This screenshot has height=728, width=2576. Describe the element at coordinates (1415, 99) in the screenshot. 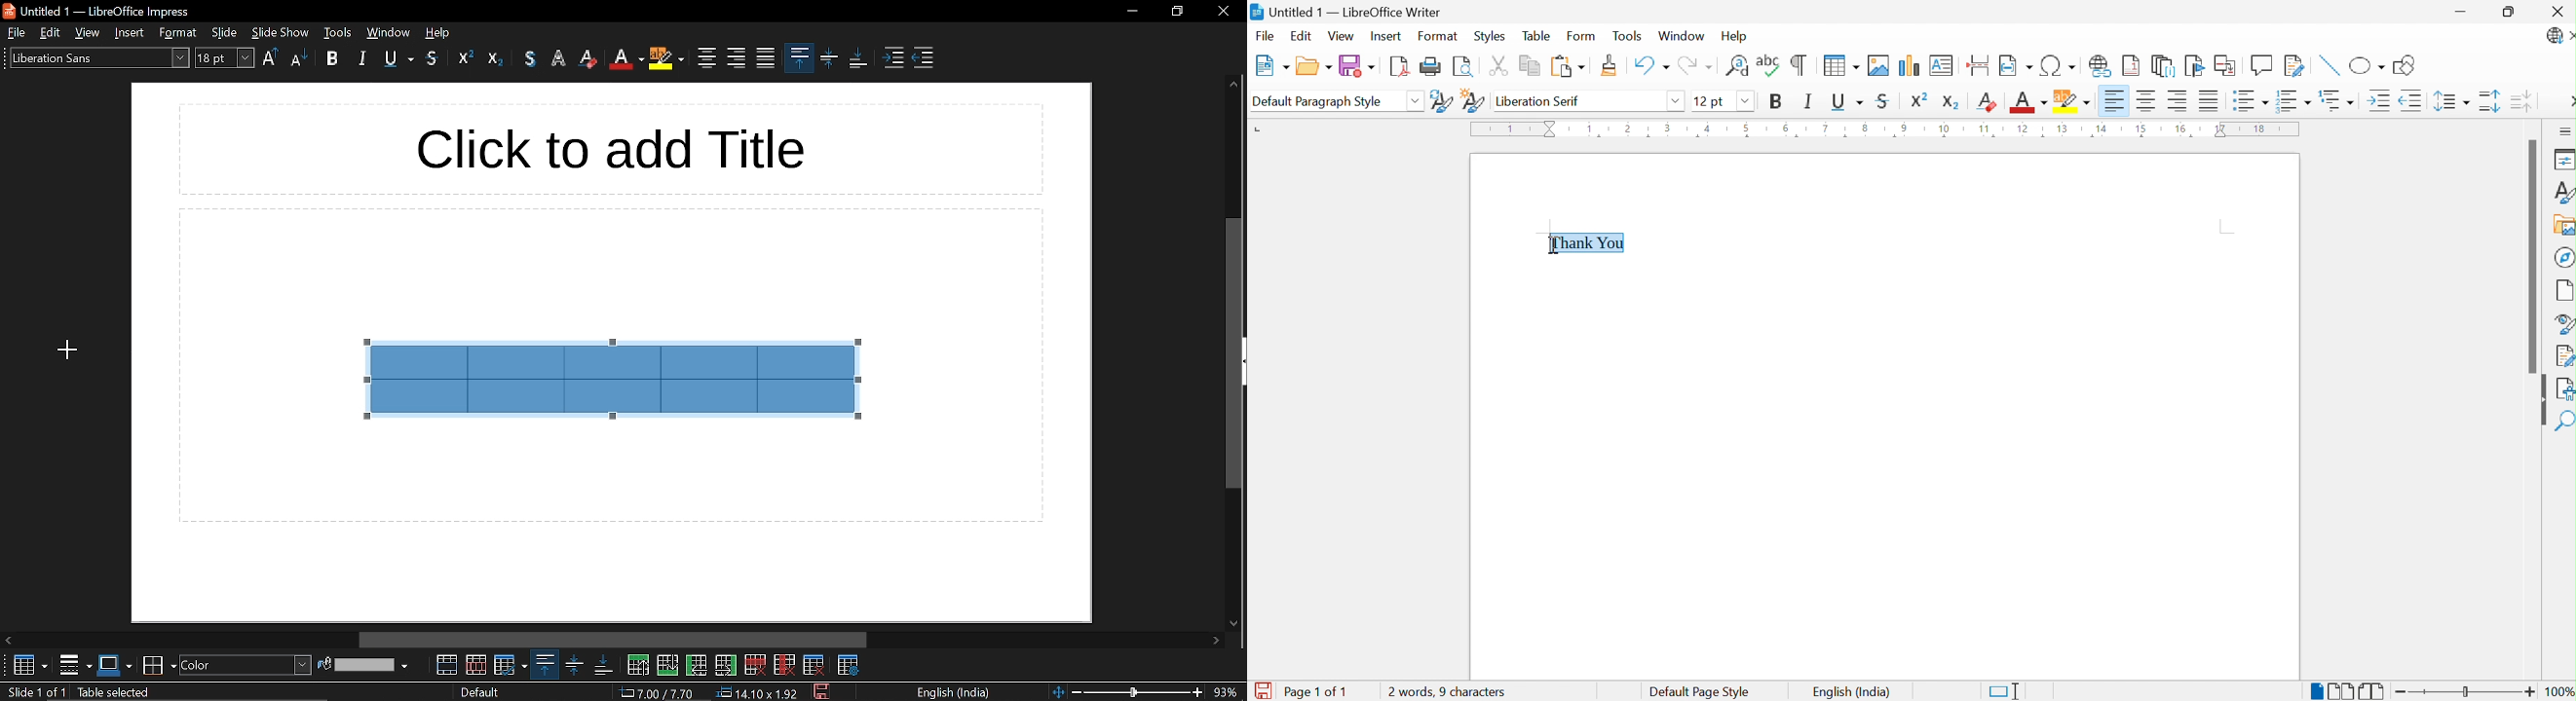

I see `Drop Down` at that location.